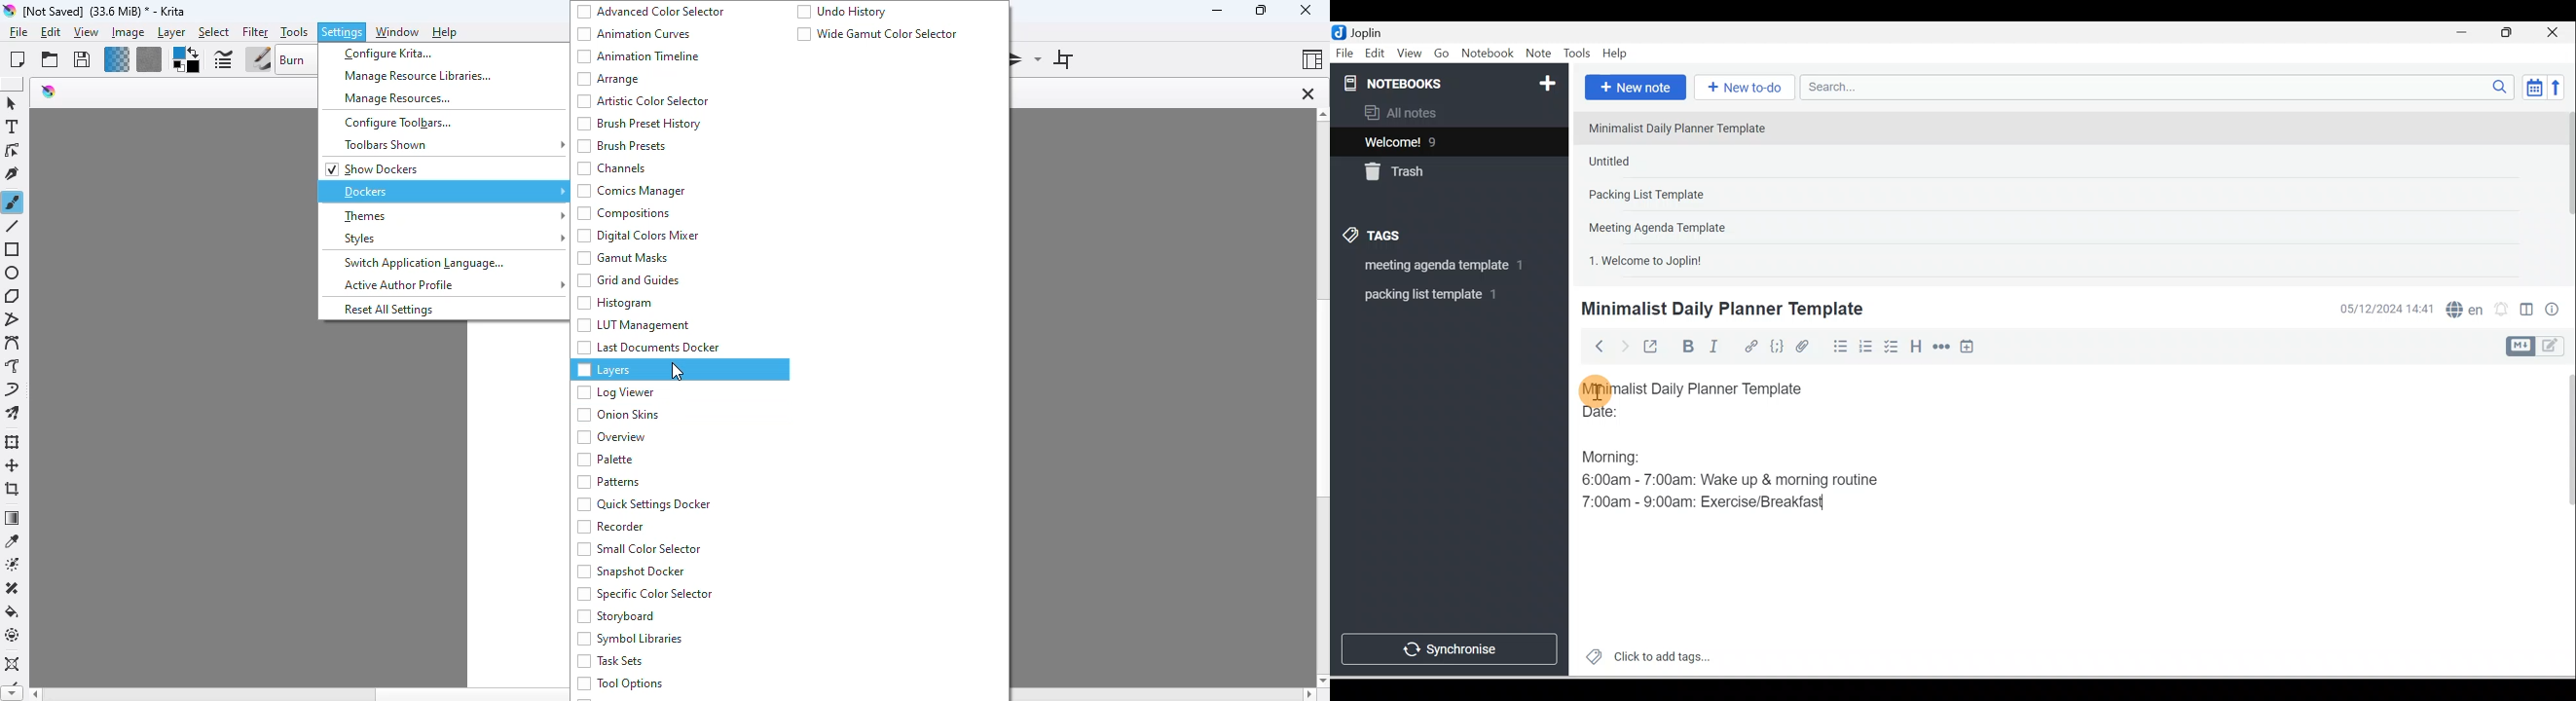  What do you see at coordinates (82, 59) in the screenshot?
I see `save` at bounding box center [82, 59].